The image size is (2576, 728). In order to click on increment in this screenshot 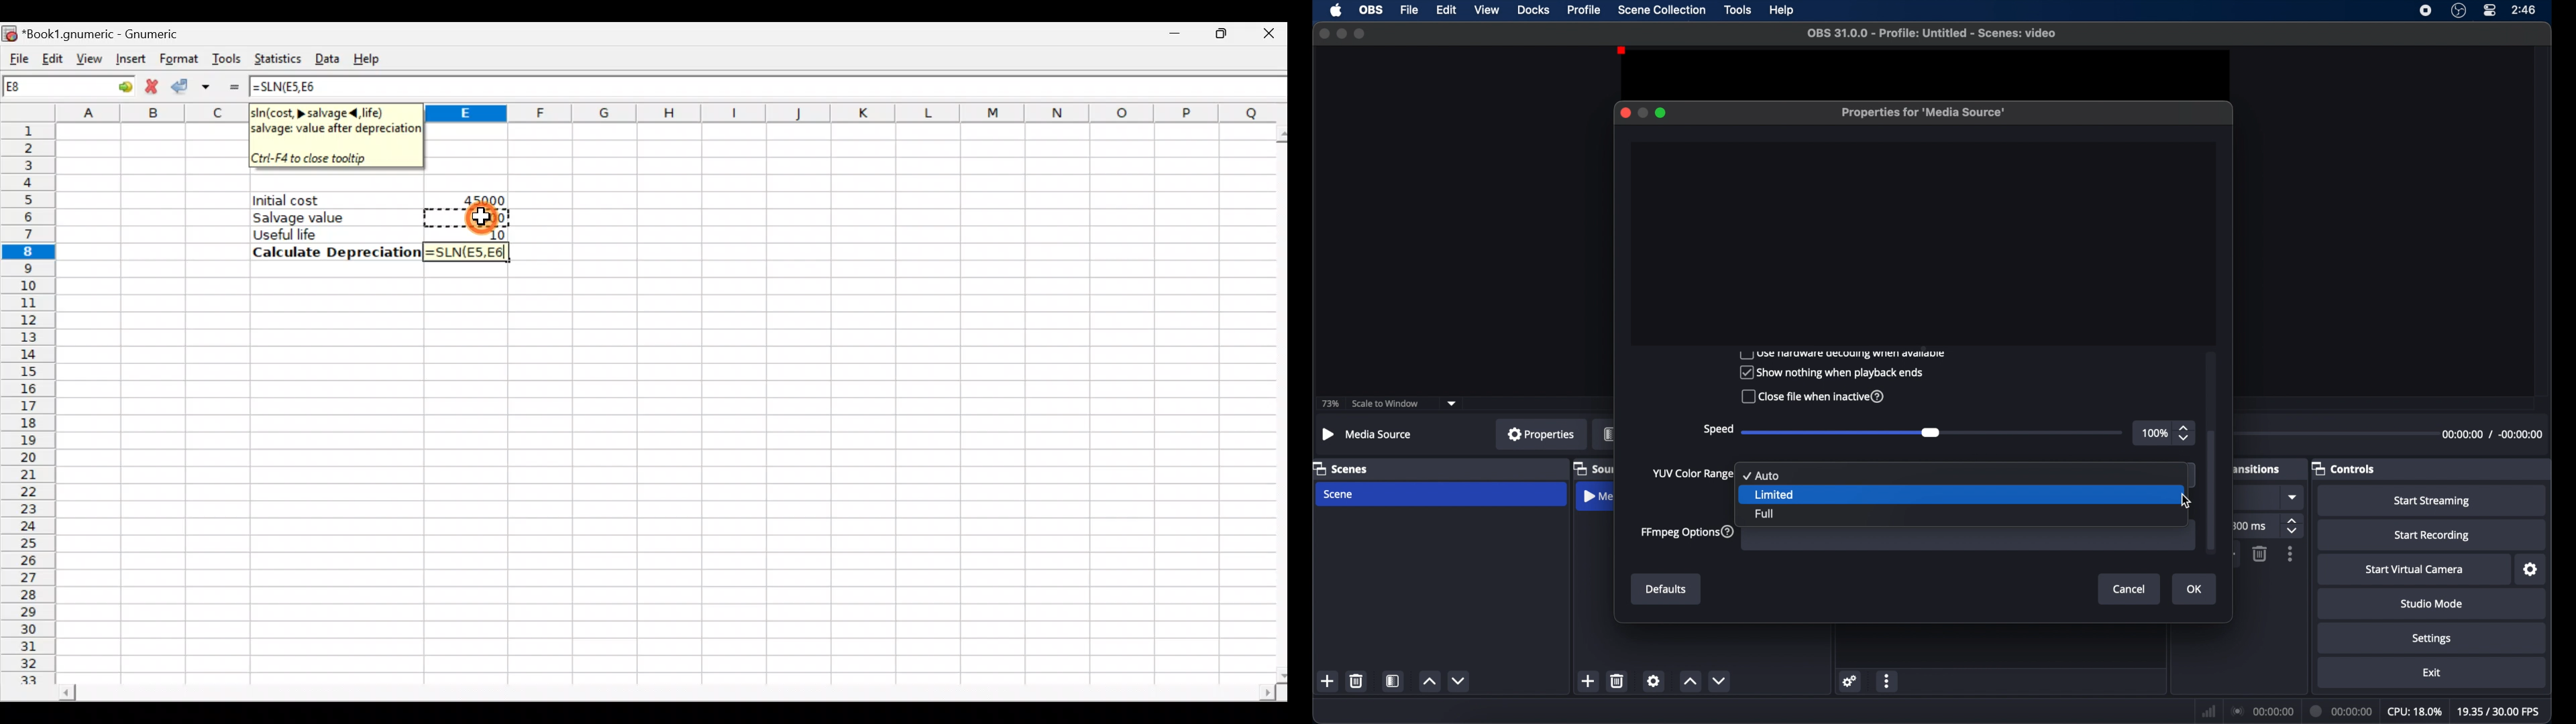, I will do `click(1429, 682)`.